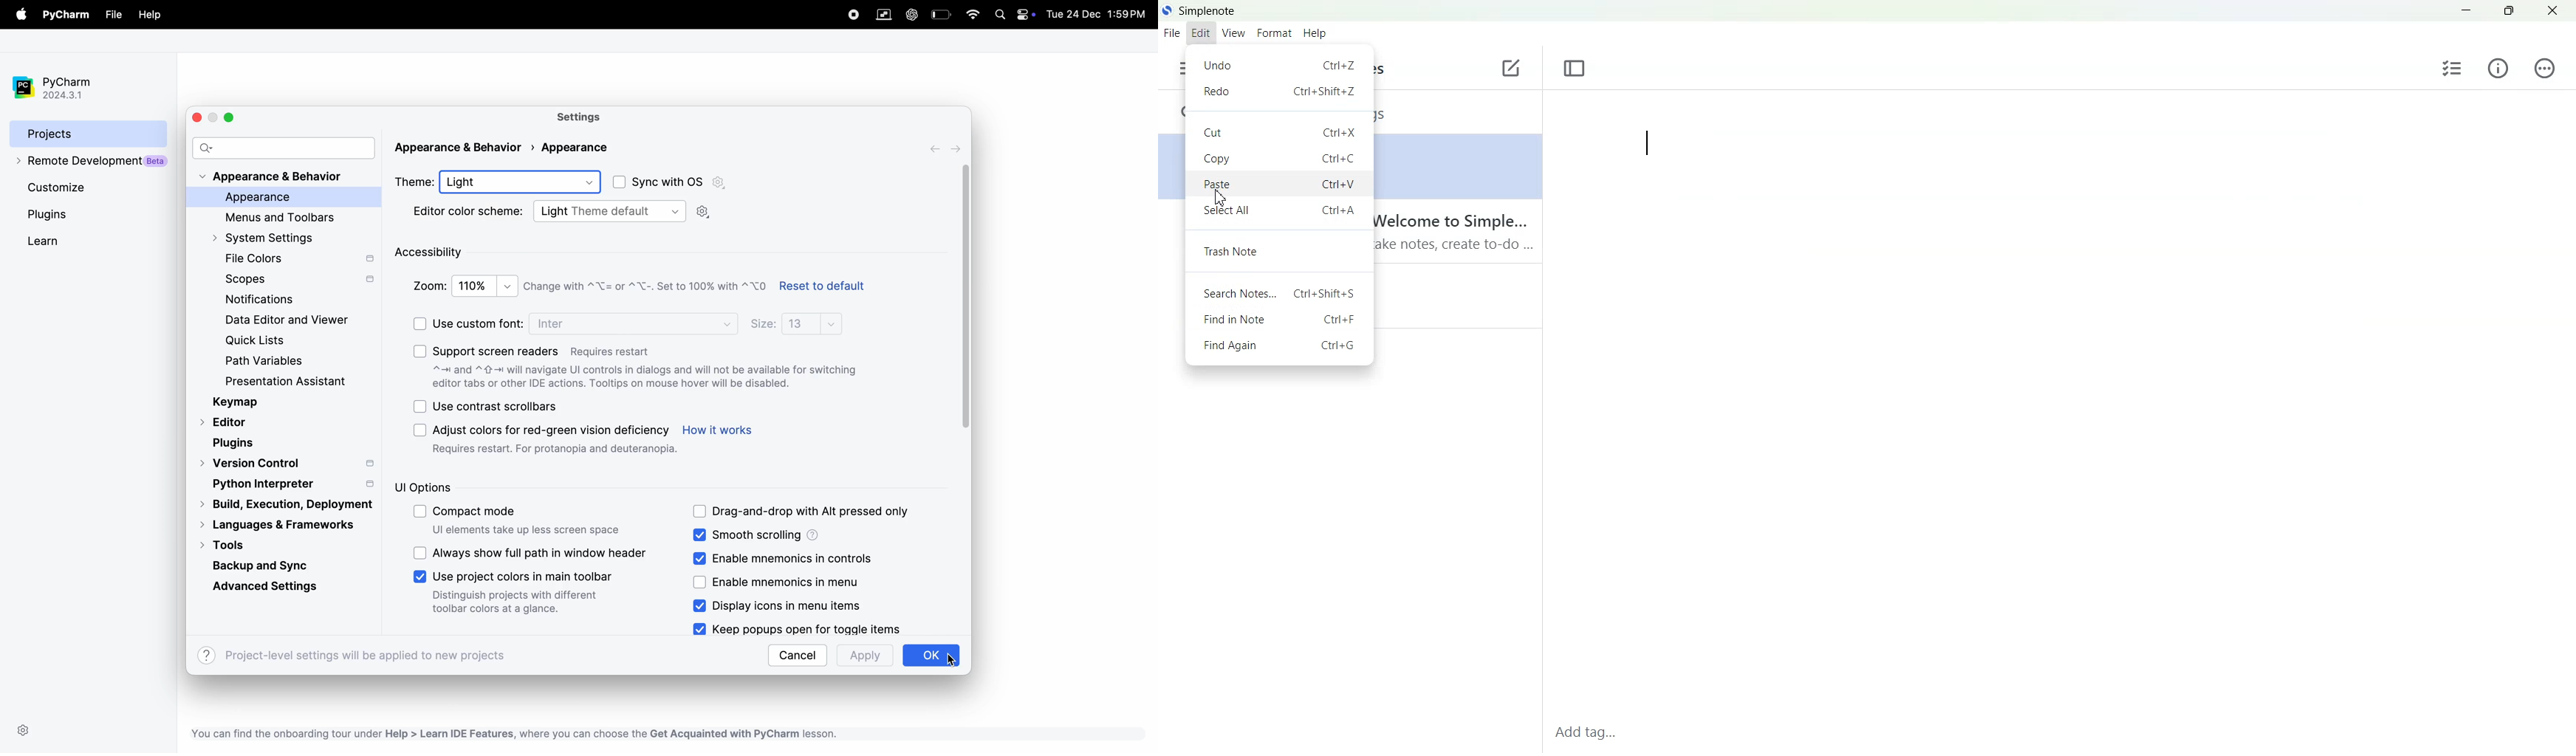  What do you see at coordinates (374, 656) in the screenshot?
I see `Project-level settings will be applied to new projects.` at bounding box center [374, 656].